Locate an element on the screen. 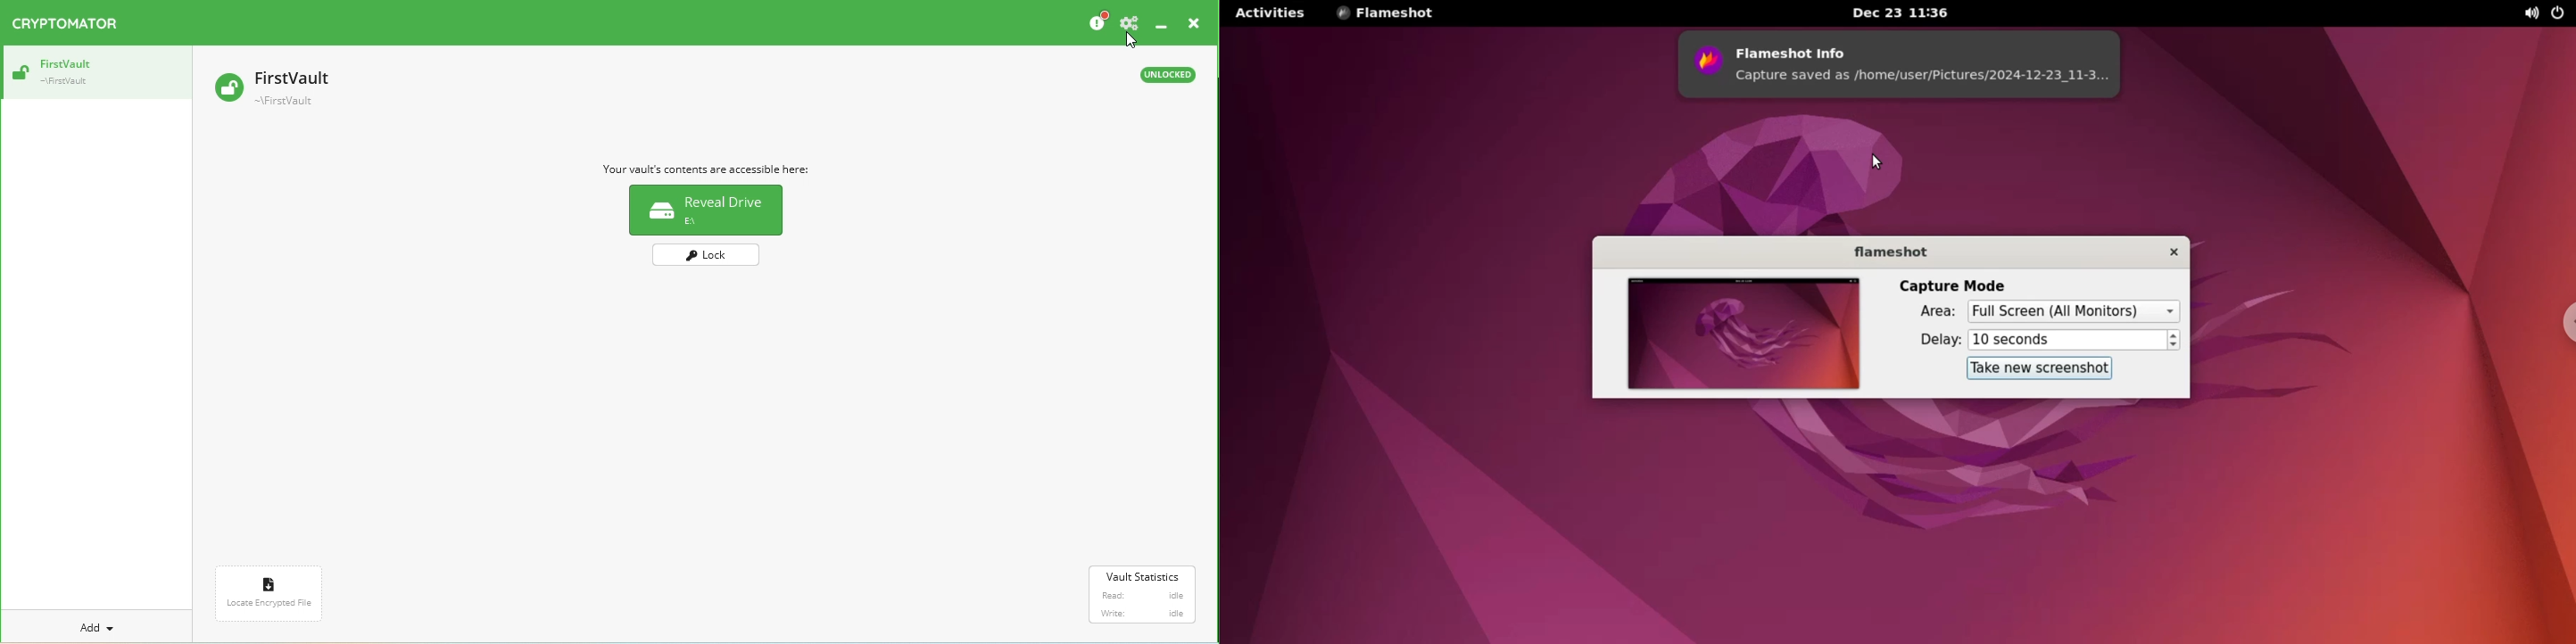 Image resolution: width=2576 pixels, height=644 pixels. Preferences is located at coordinates (1130, 23).